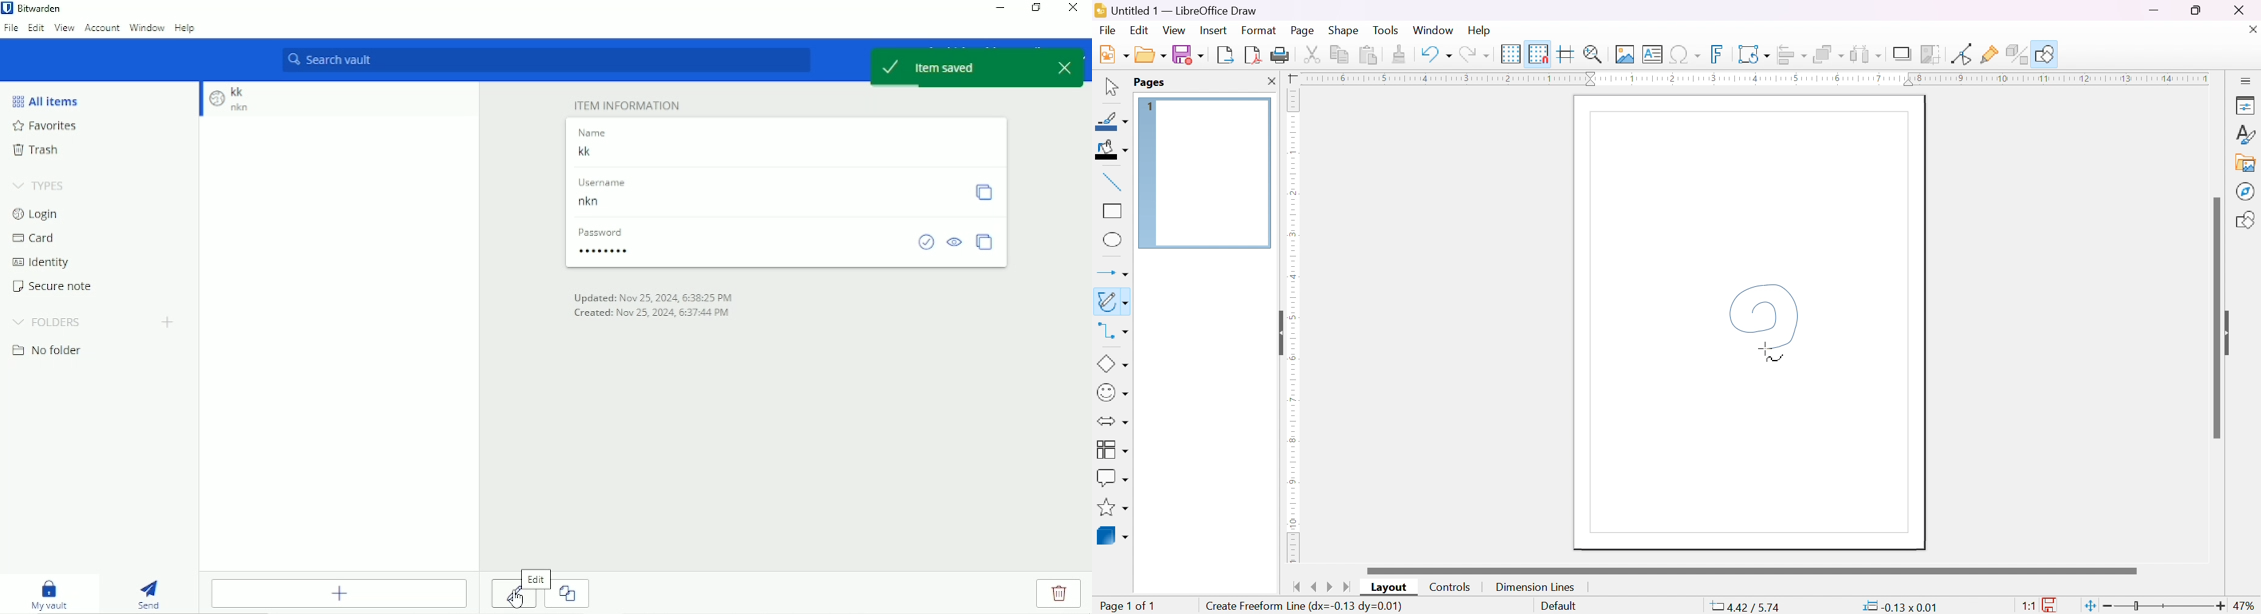 The image size is (2268, 616). I want to click on close, so click(2254, 29).